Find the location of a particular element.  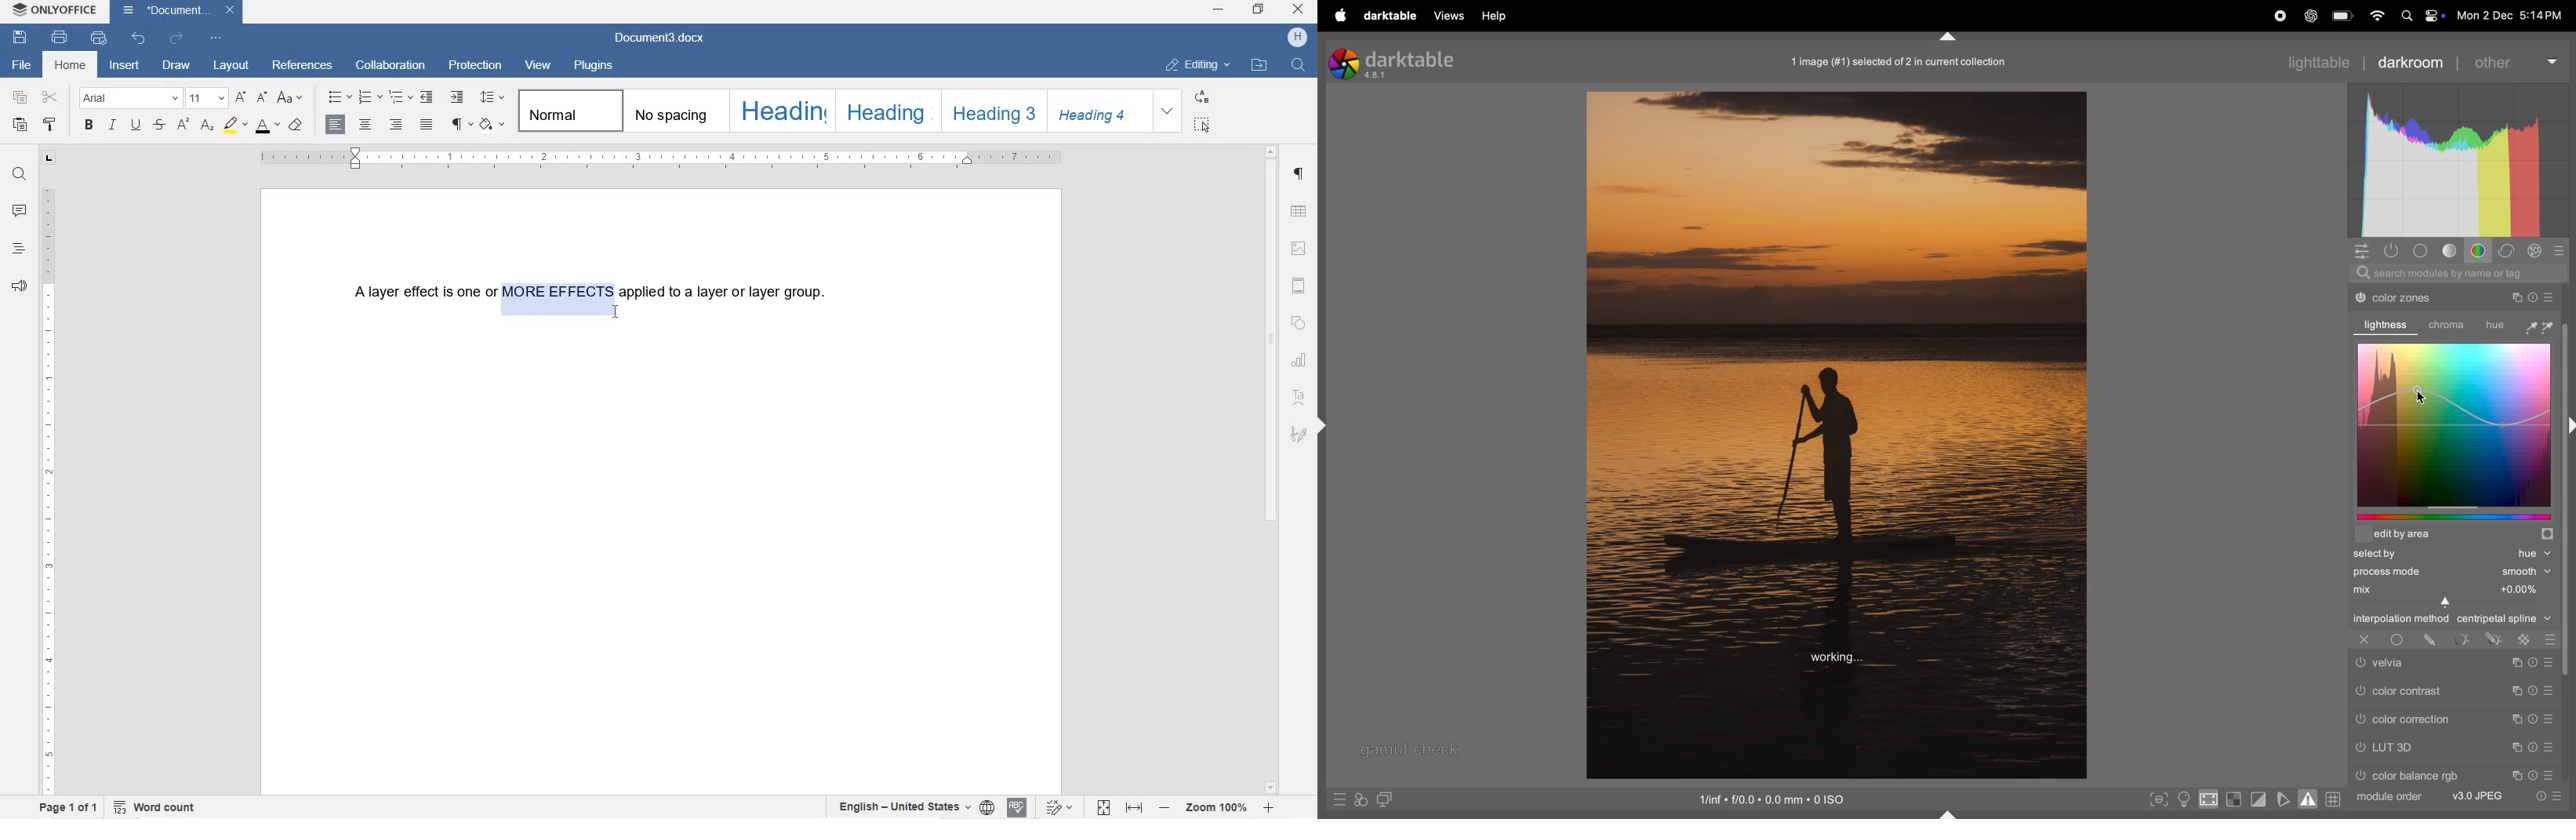

interpolation central spline is located at coordinates (2451, 620).